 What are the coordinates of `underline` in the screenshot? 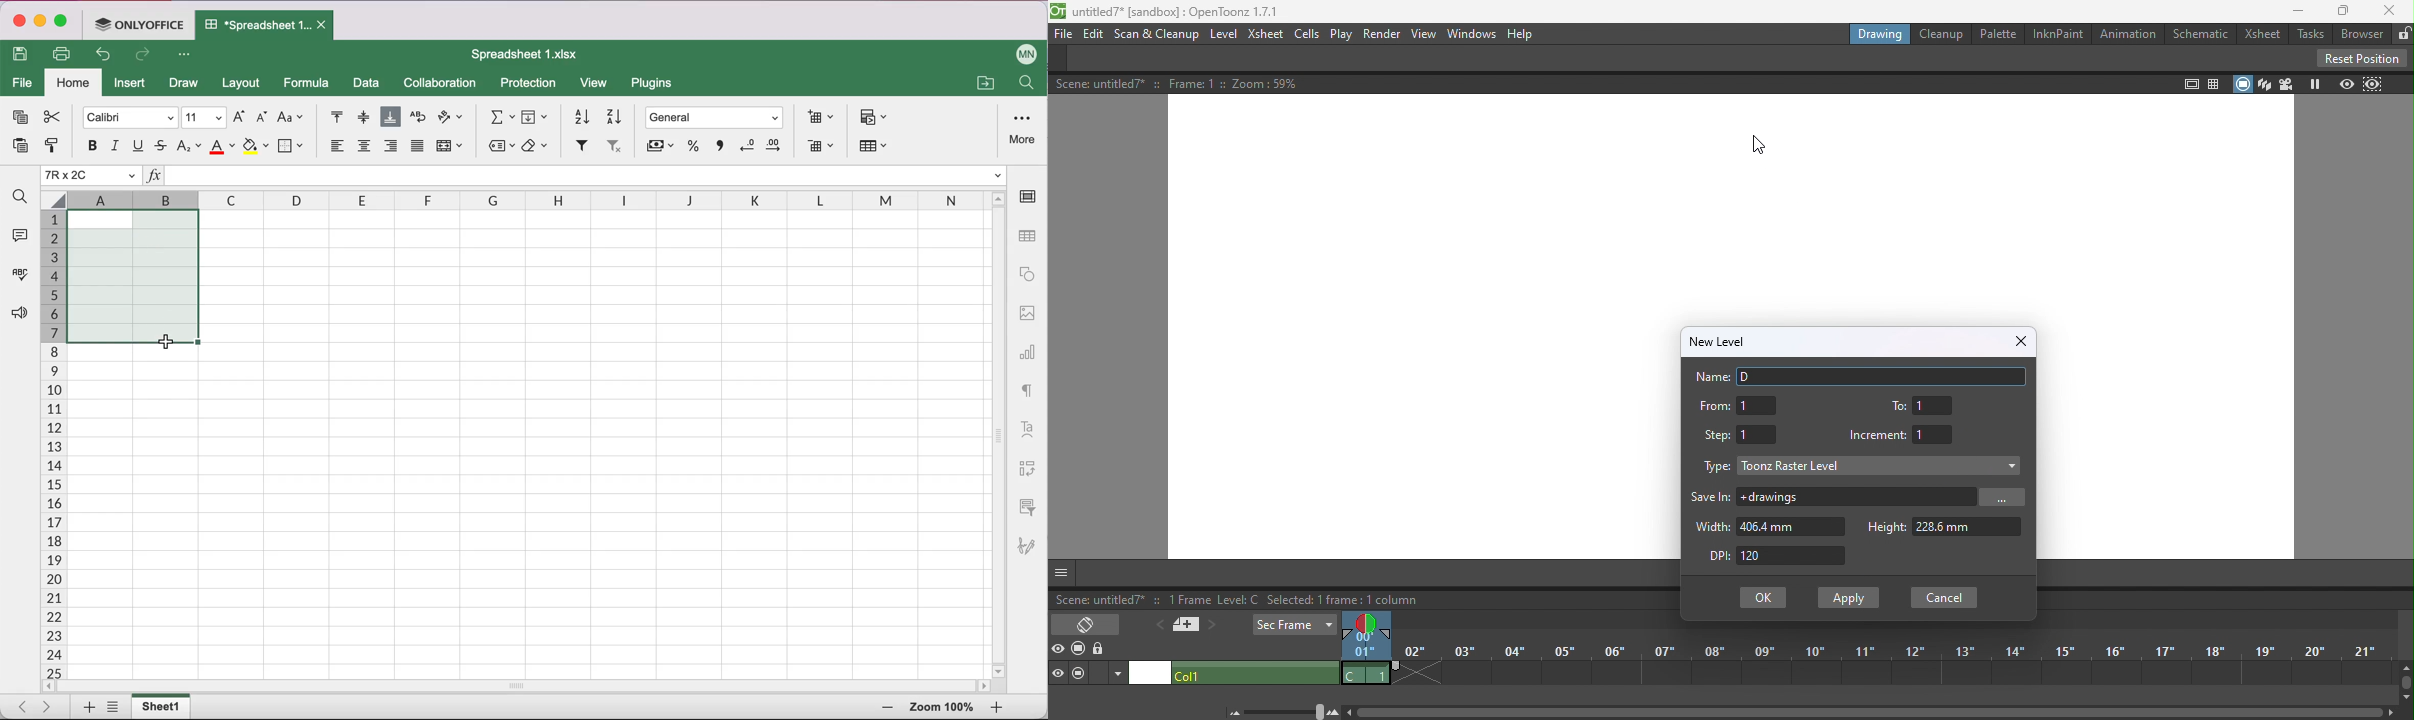 It's located at (139, 146).